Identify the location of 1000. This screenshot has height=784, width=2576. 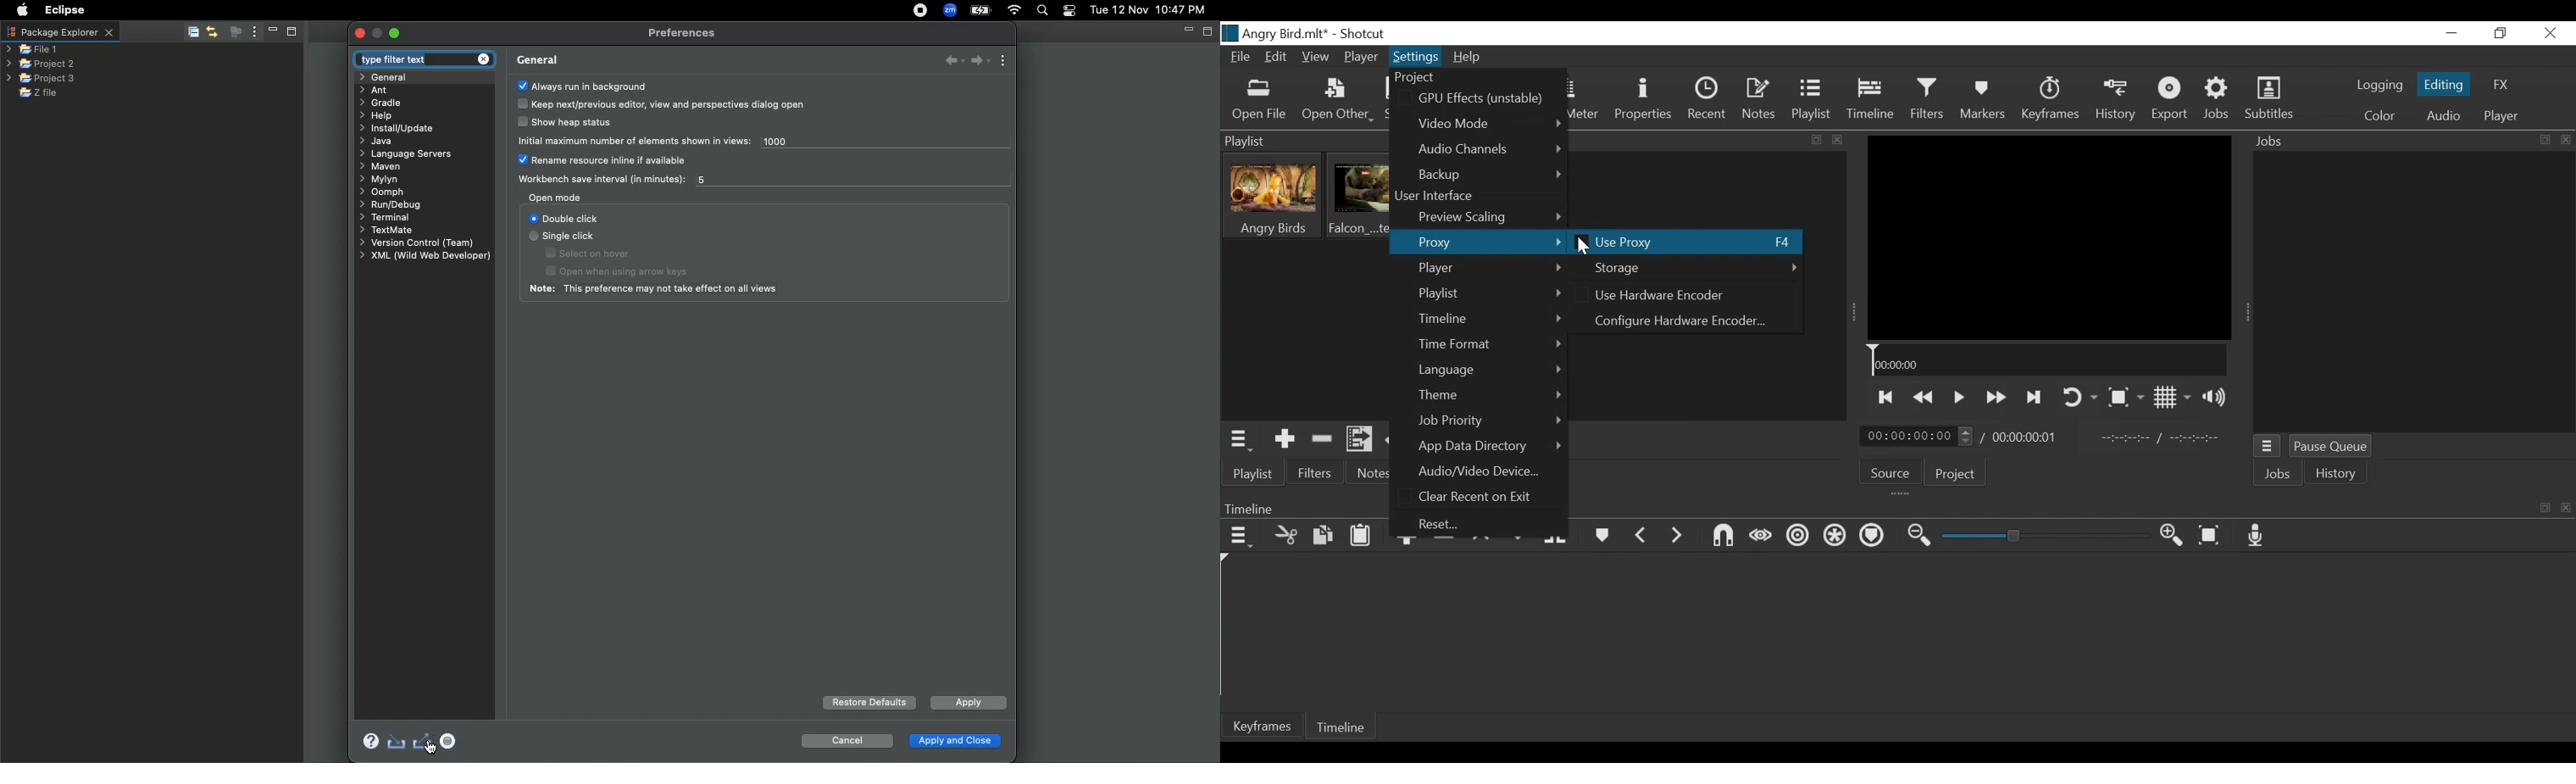
(794, 143).